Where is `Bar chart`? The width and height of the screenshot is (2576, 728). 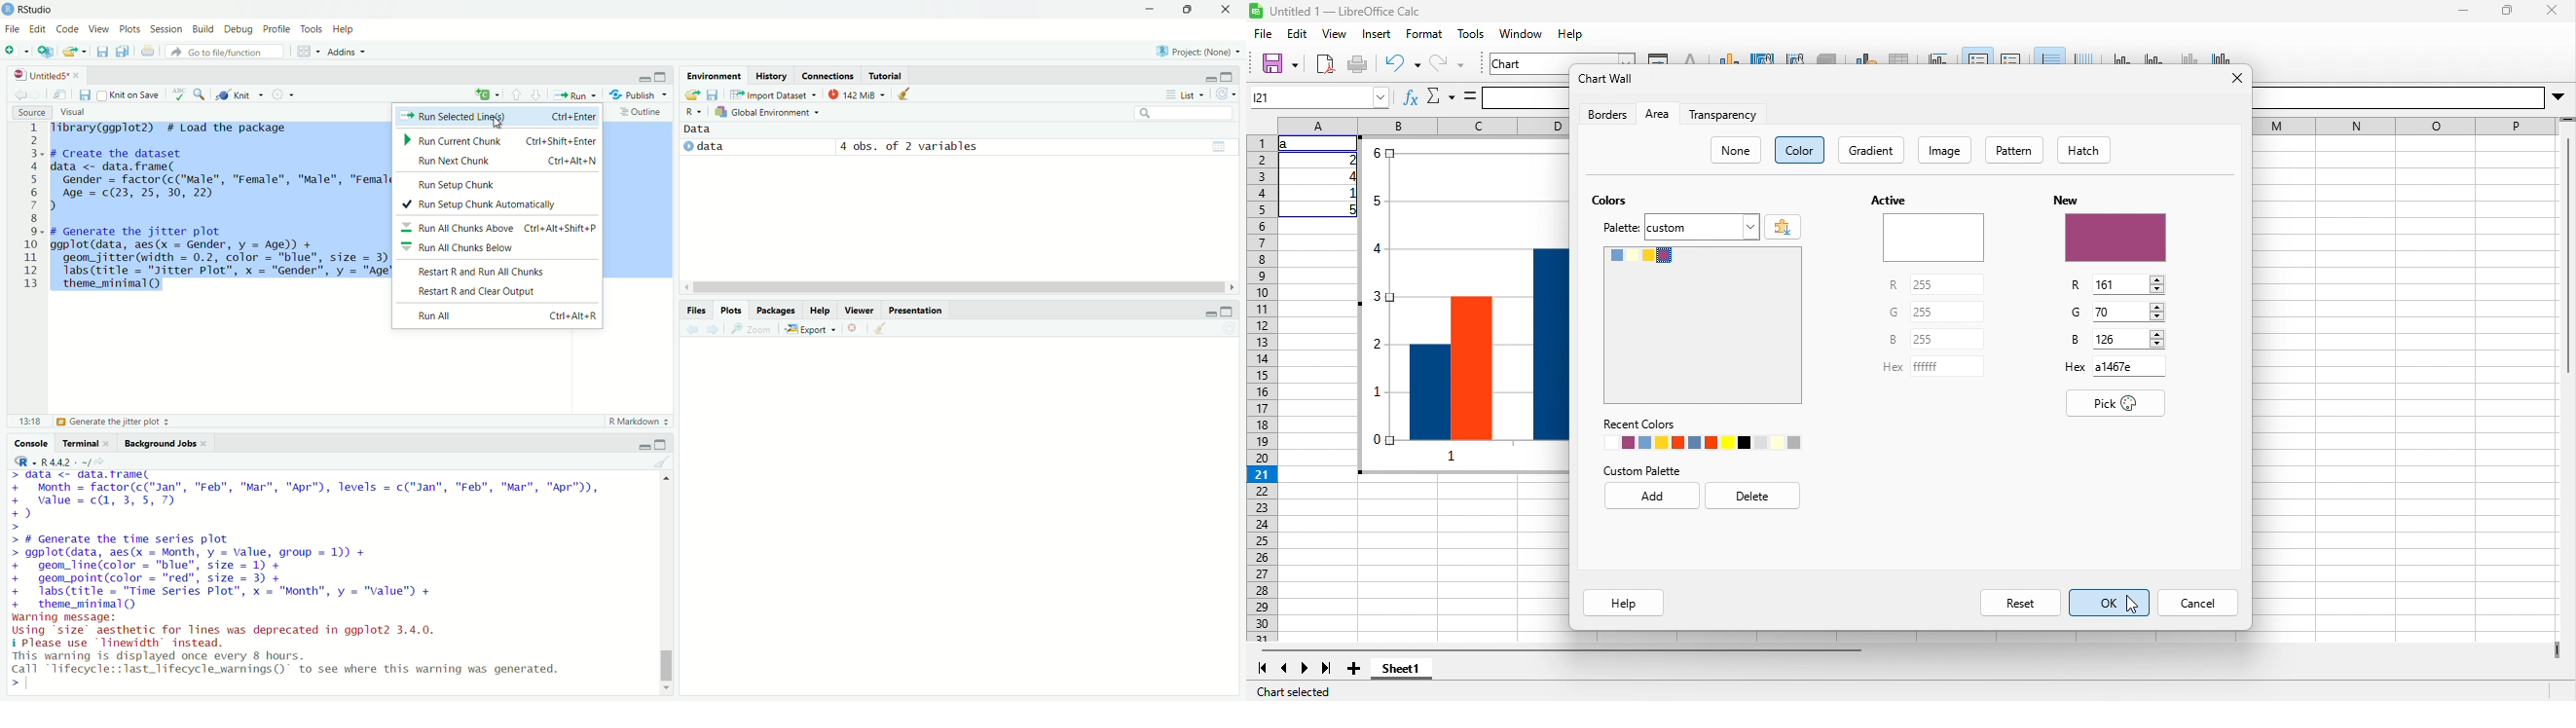 Bar chart is located at coordinates (1463, 305).